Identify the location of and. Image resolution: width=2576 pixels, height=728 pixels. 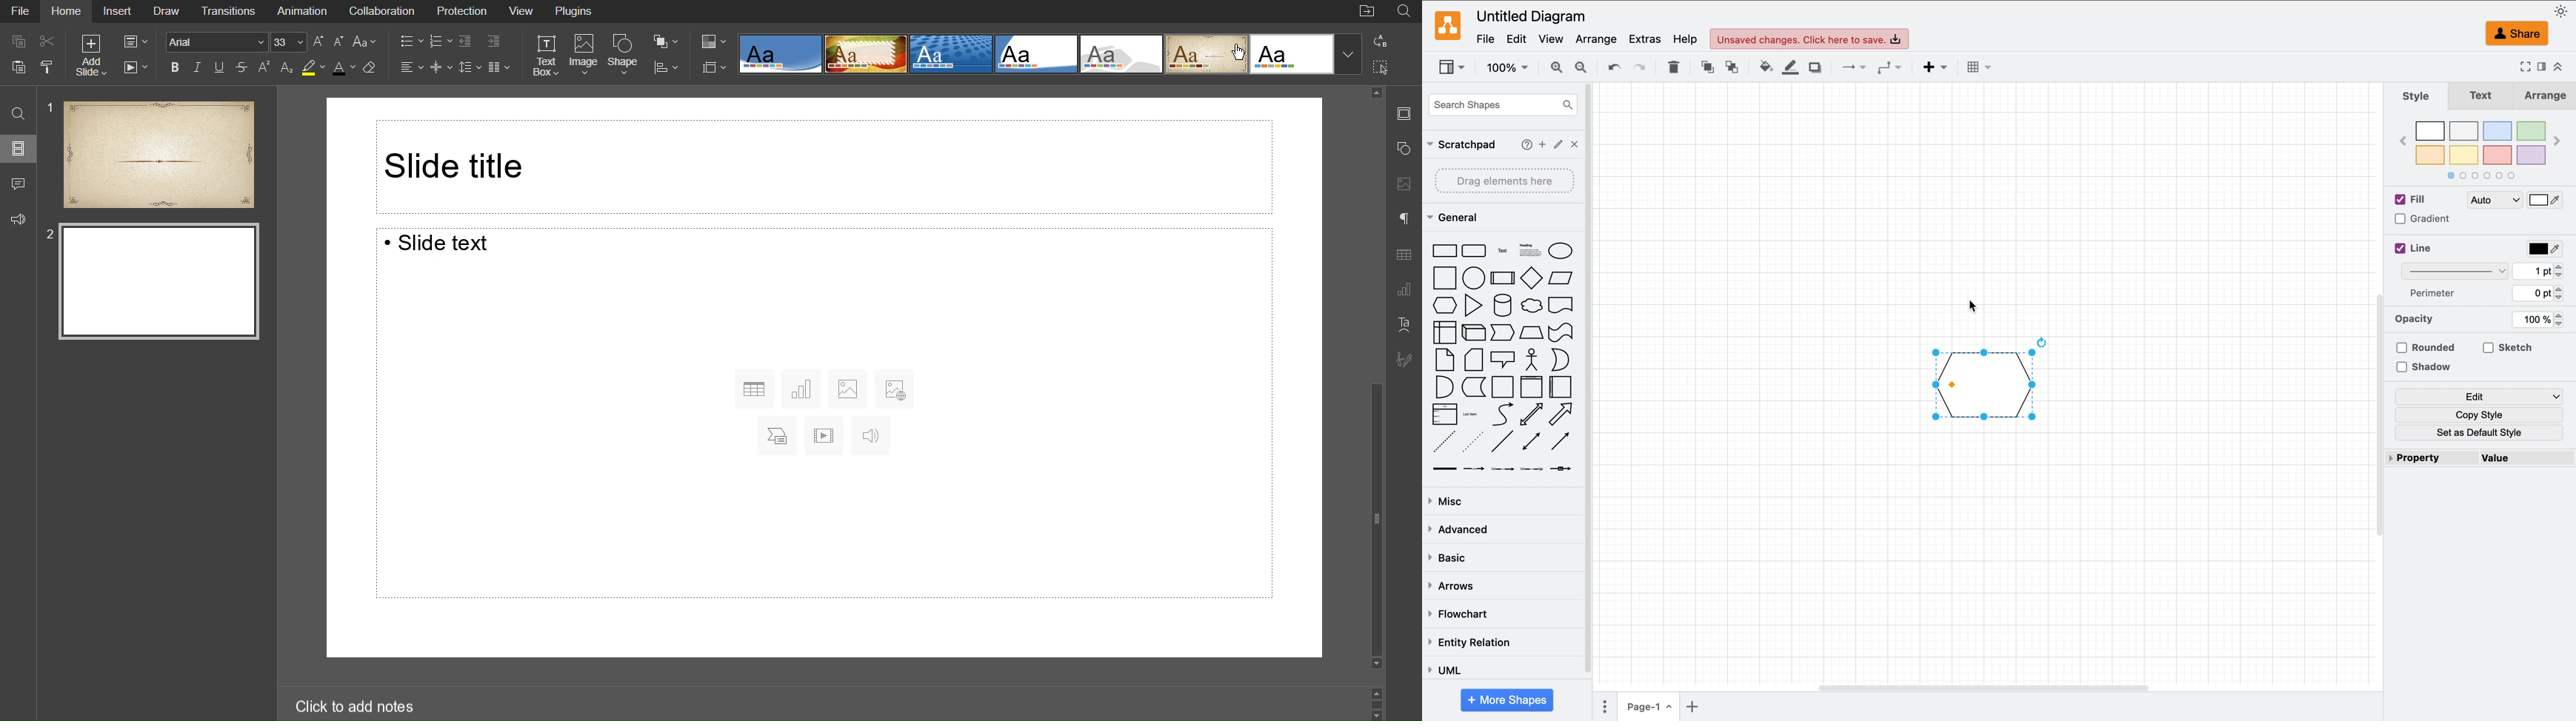
(1444, 386).